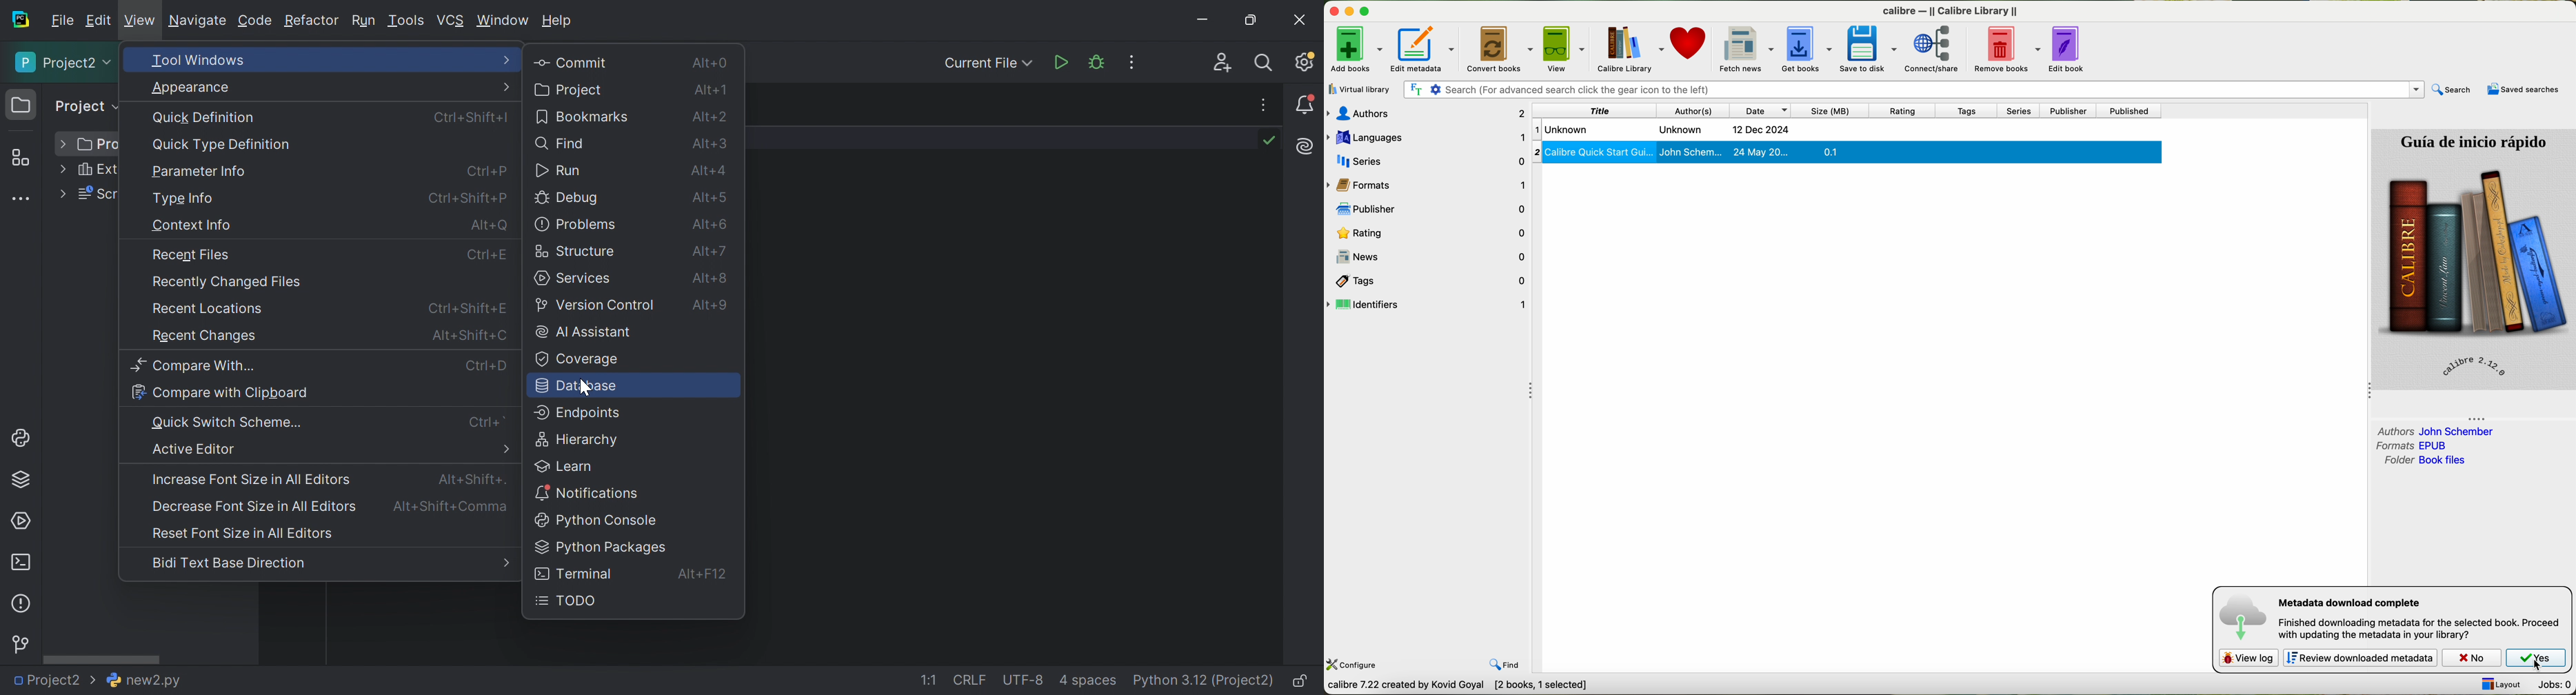  Describe the element at coordinates (578, 251) in the screenshot. I see `Structure` at that location.